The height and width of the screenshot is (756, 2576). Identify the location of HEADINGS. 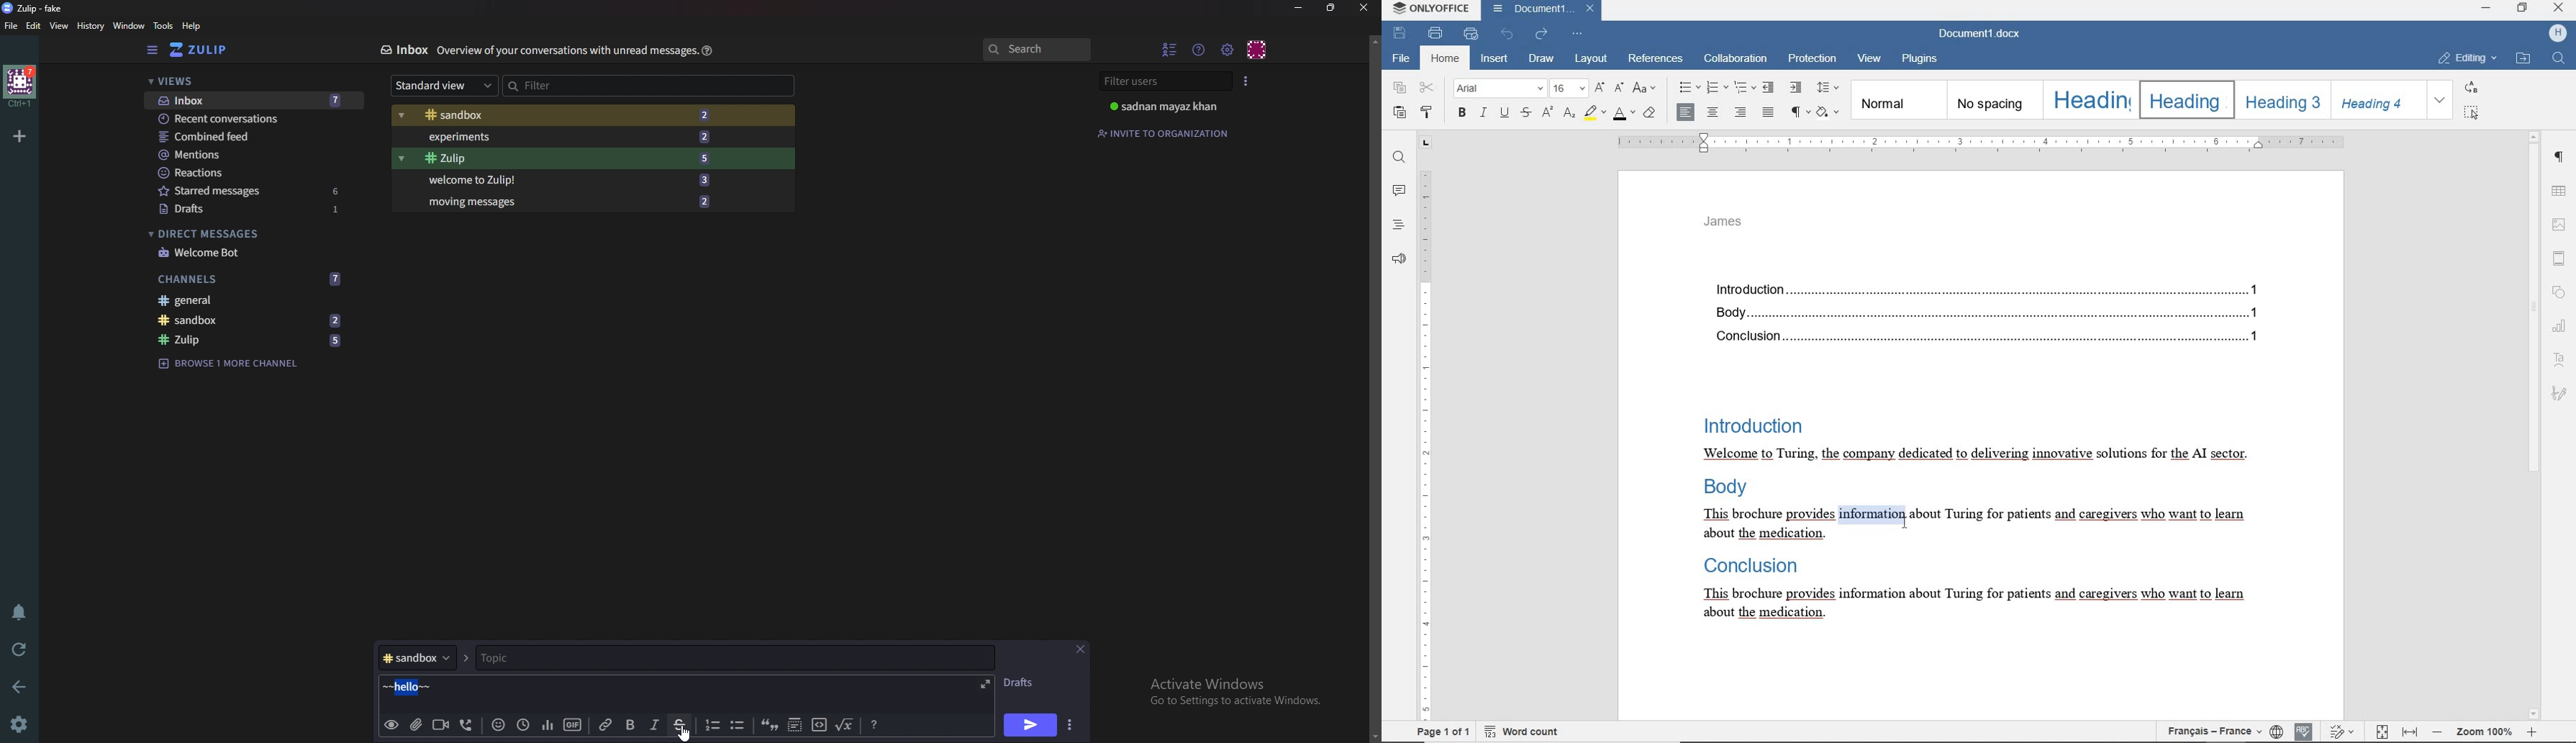
(1397, 224).